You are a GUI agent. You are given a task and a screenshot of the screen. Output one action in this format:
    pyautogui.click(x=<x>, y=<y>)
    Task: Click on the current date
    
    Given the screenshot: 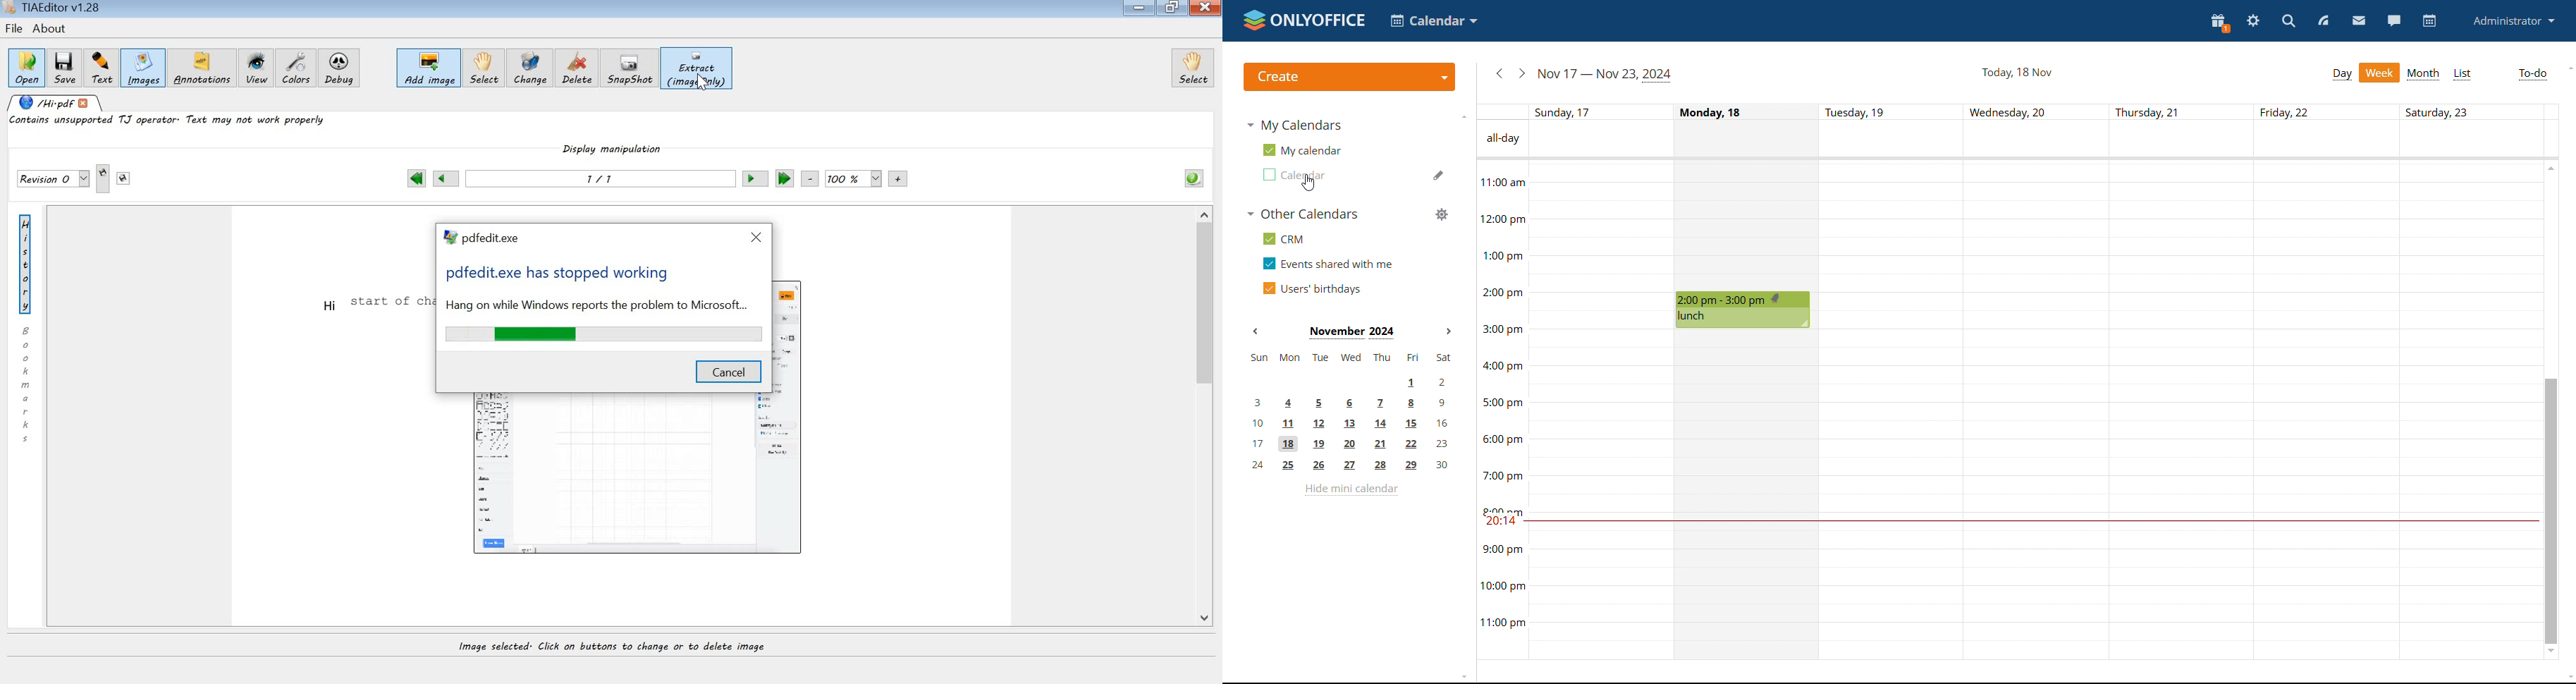 What is the action you would take?
    pyautogui.click(x=2016, y=73)
    